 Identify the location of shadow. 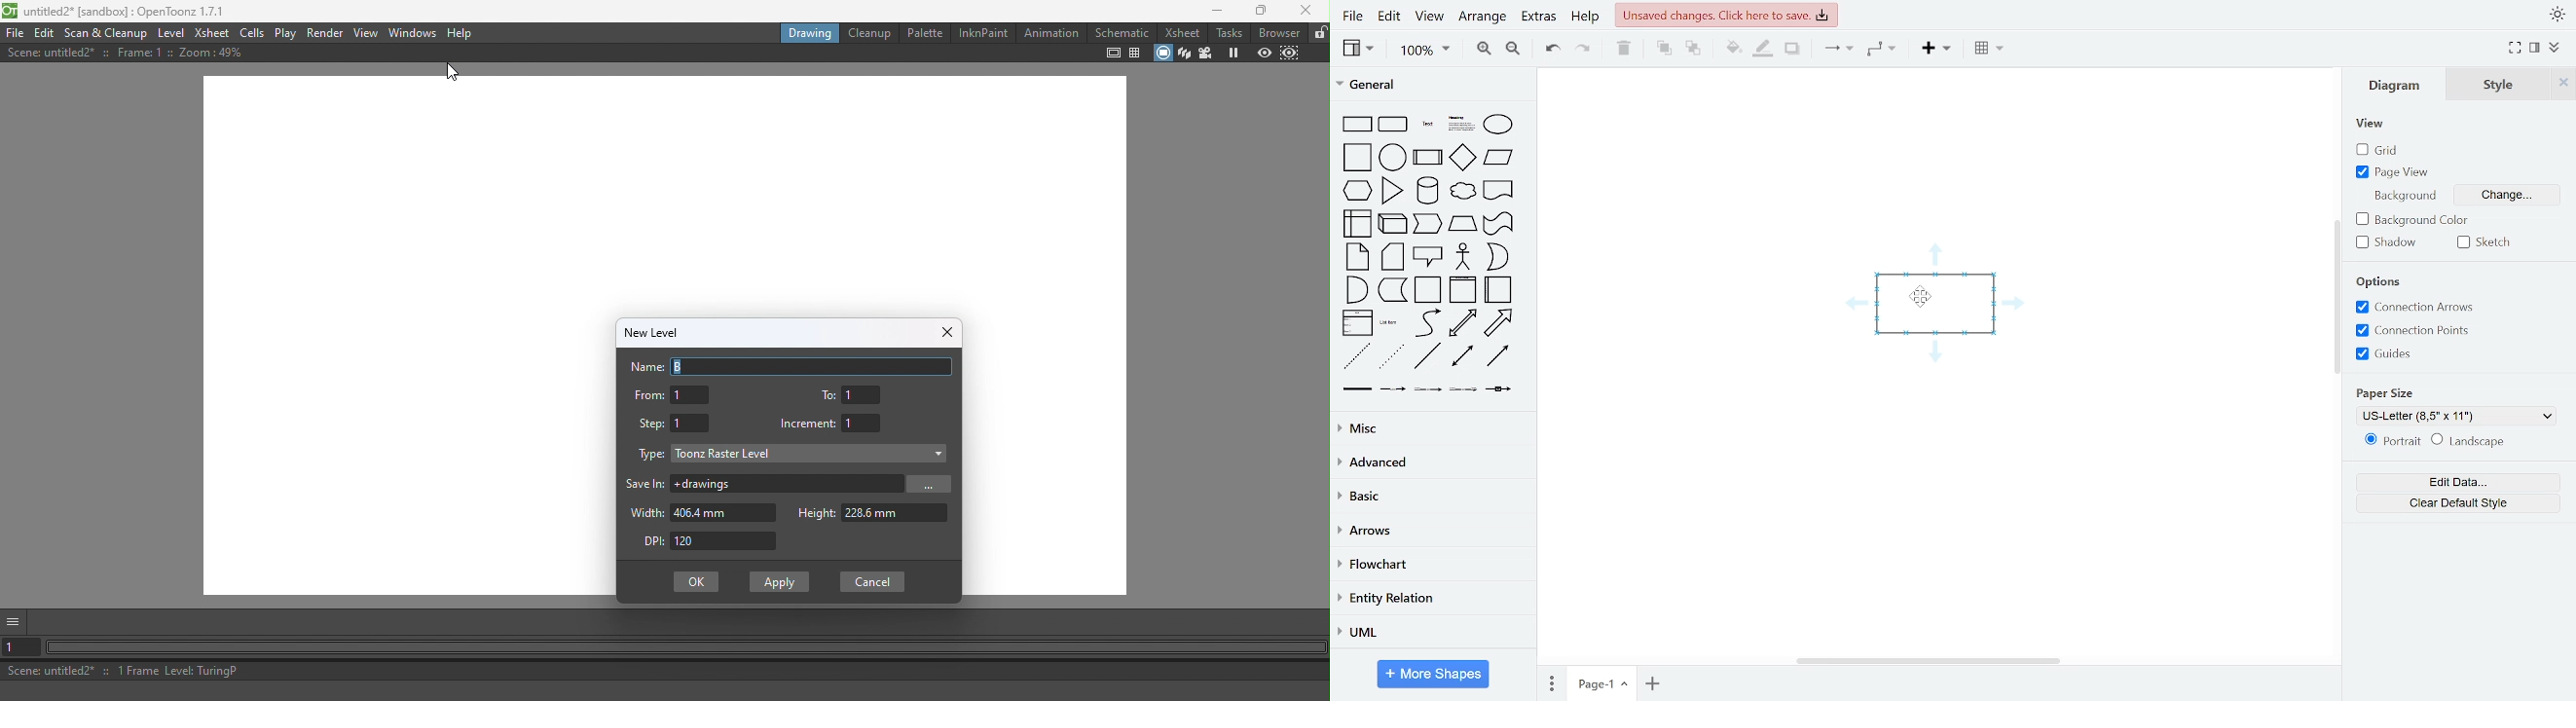
(2387, 241).